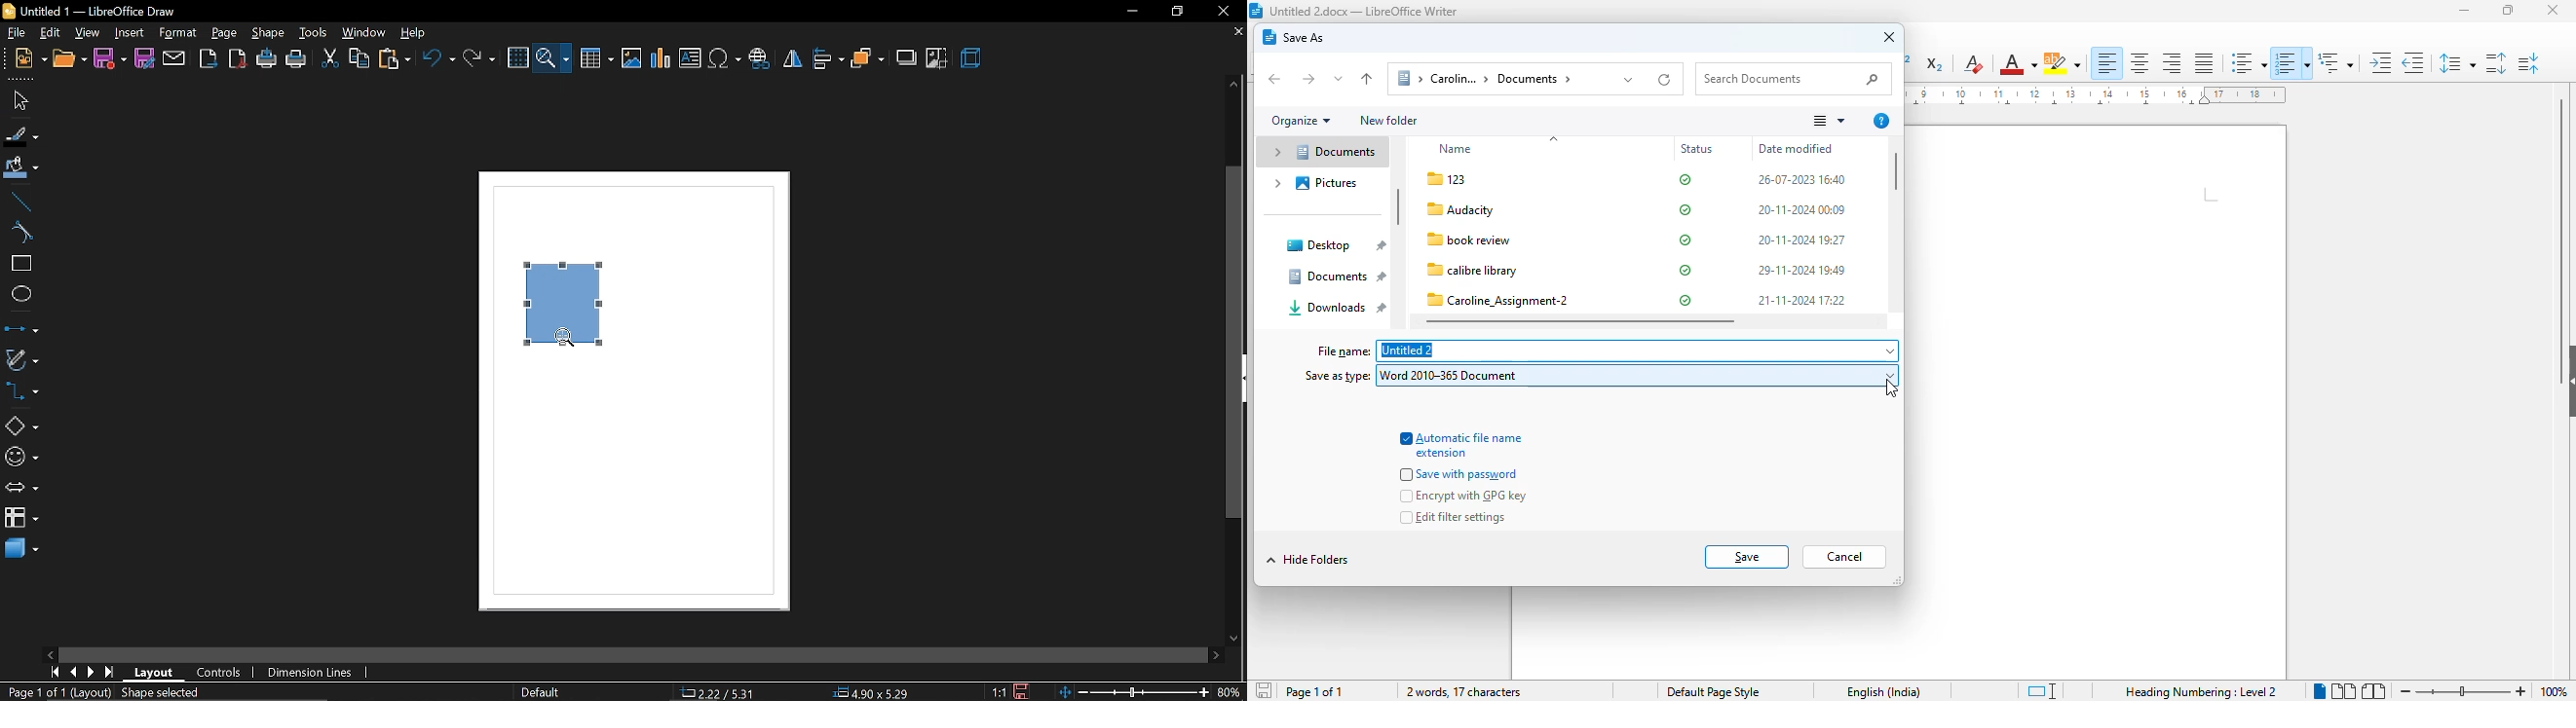 This screenshot has width=2576, height=728. I want to click on symbol shapes, so click(20, 459).